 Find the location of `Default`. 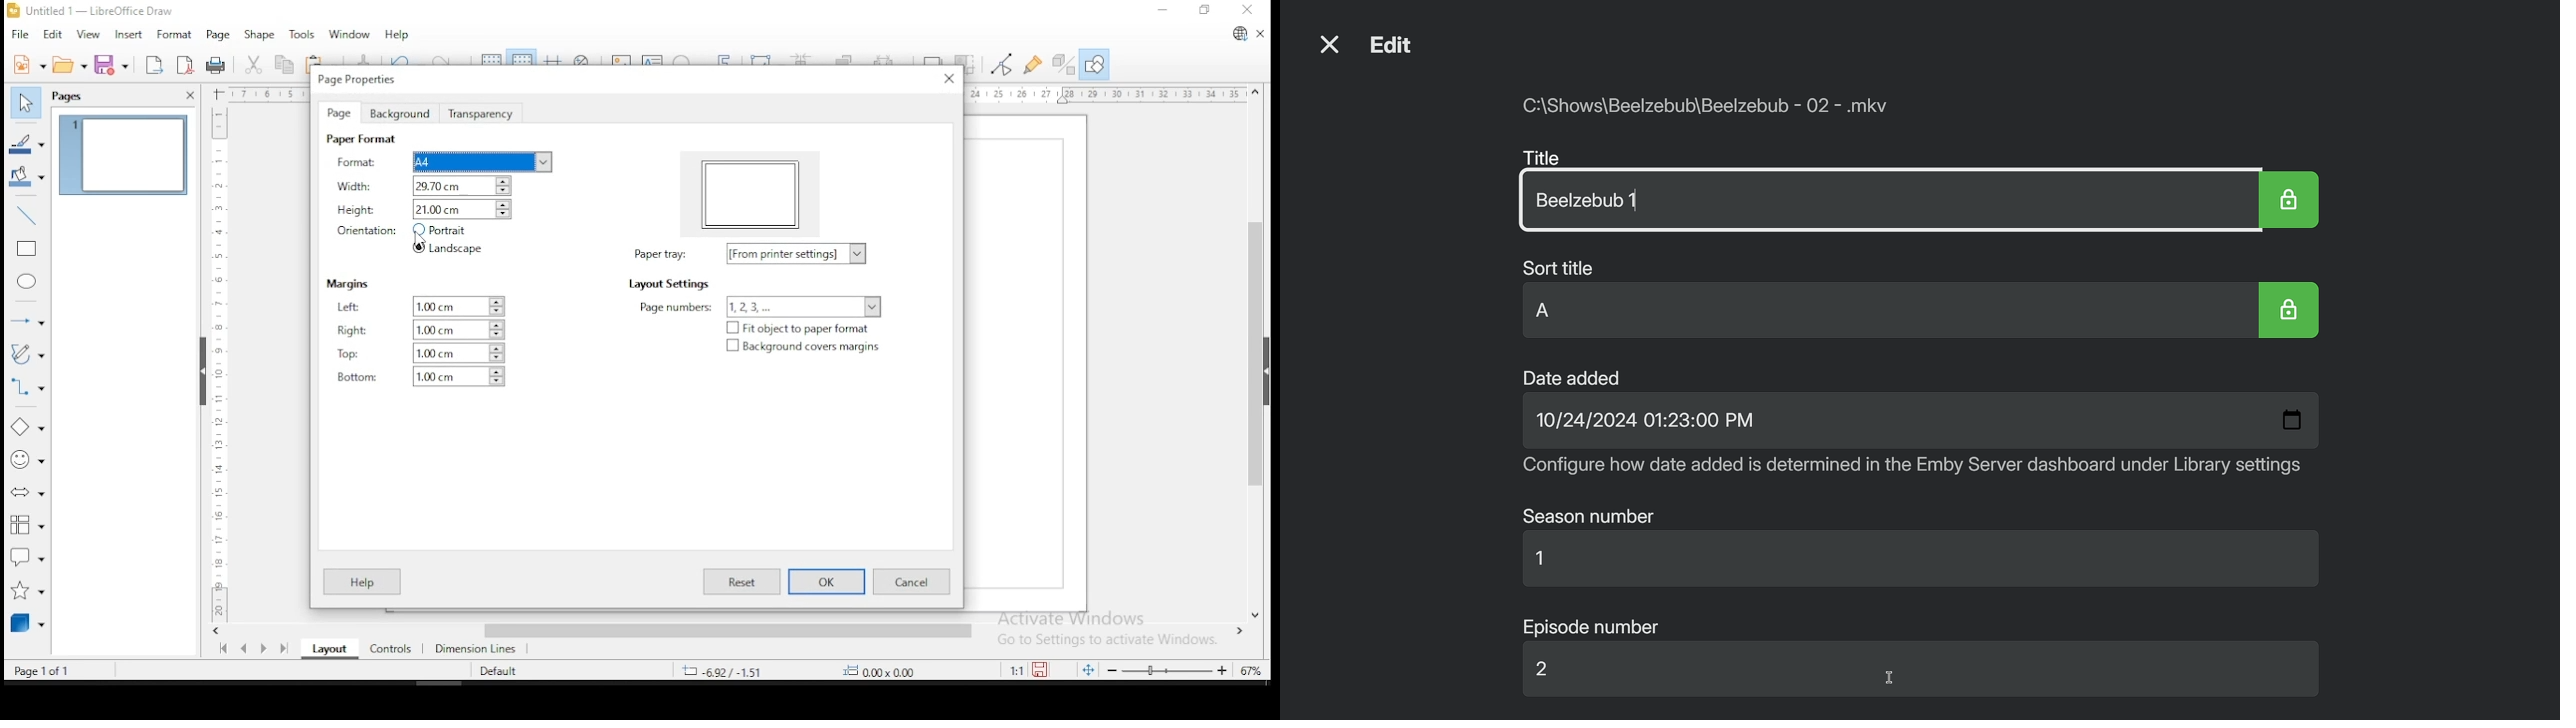

Default is located at coordinates (506, 670).